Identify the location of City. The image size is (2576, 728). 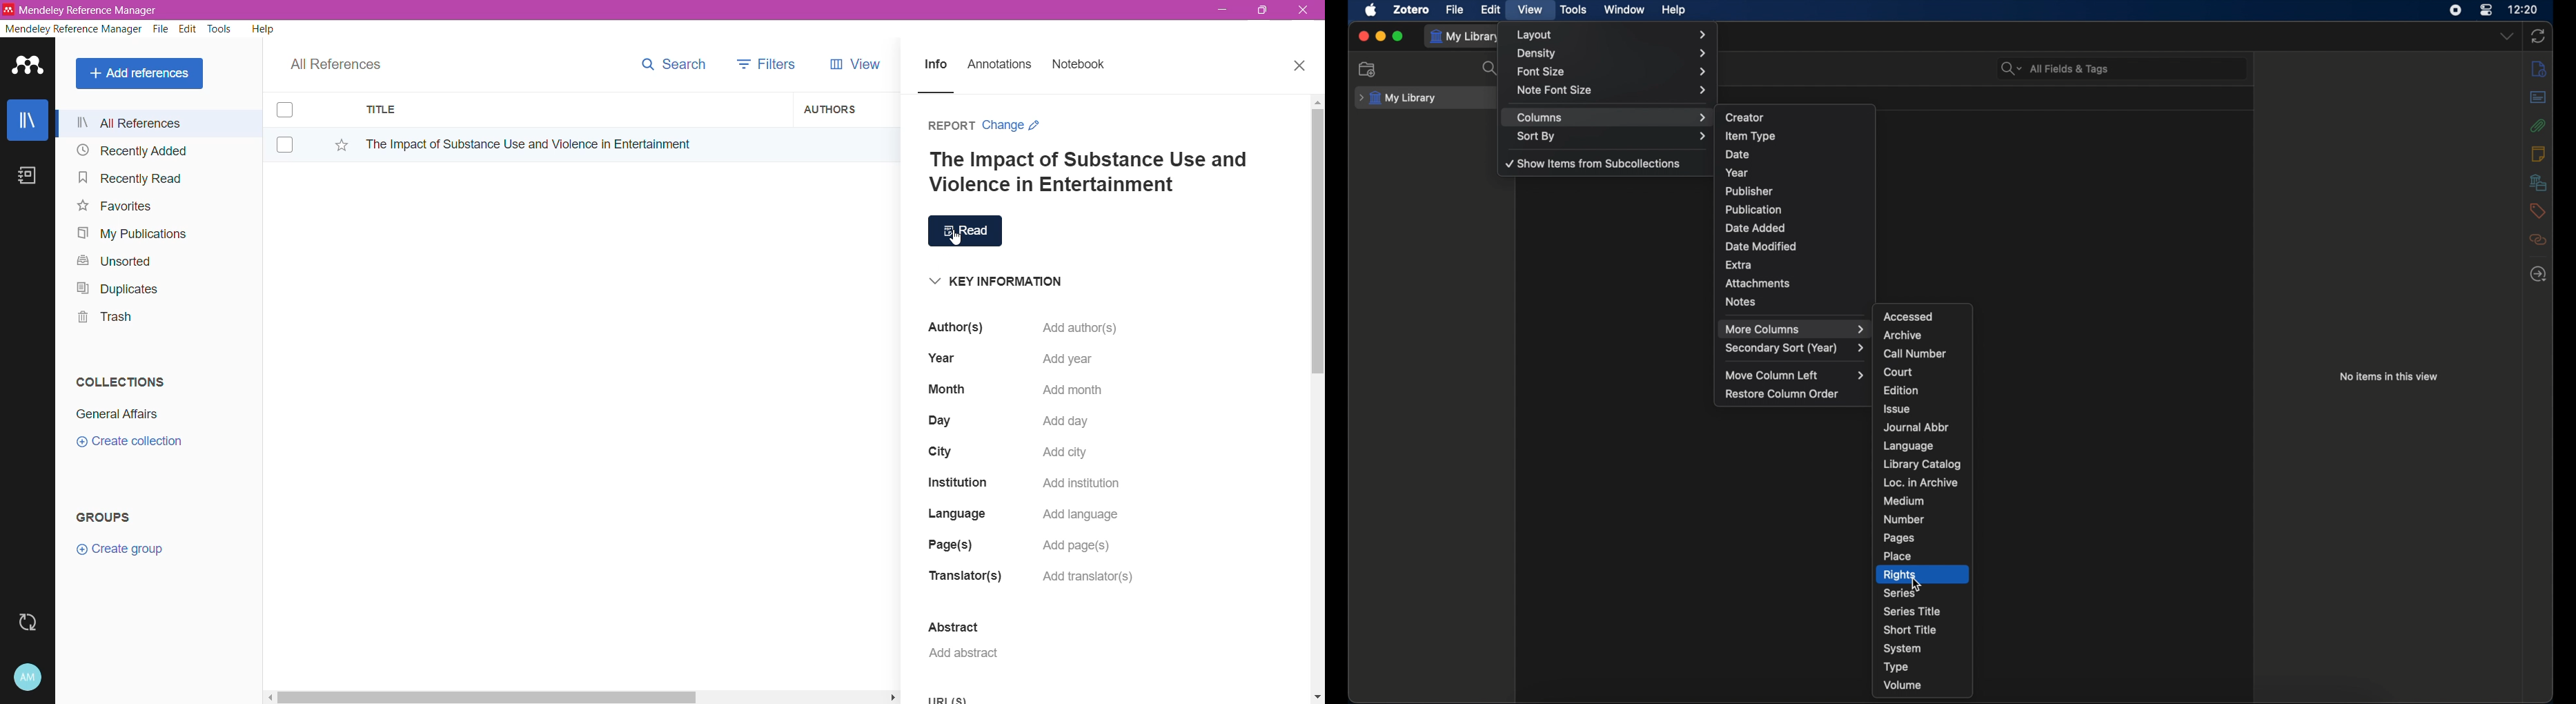
(940, 451).